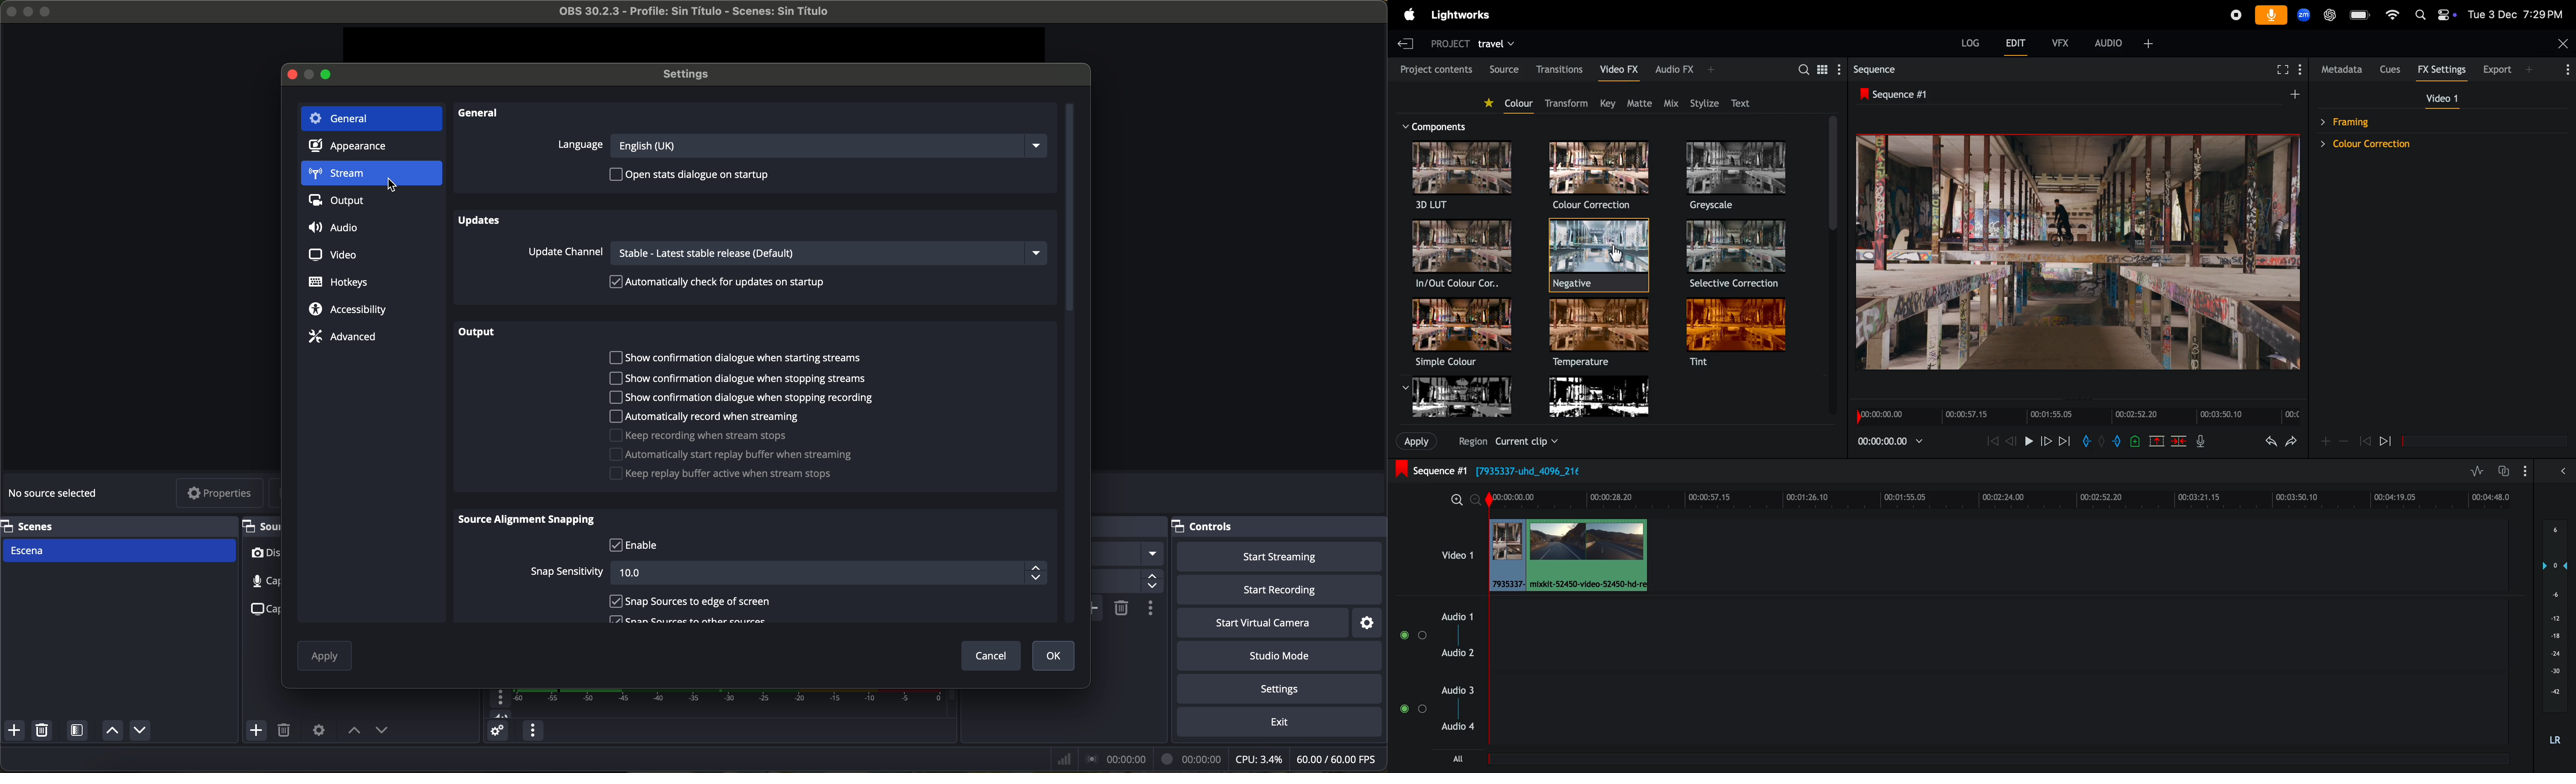 This screenshot has height=784, width=2576. I want to click on toggle auto track sync, so click(2513, 467).